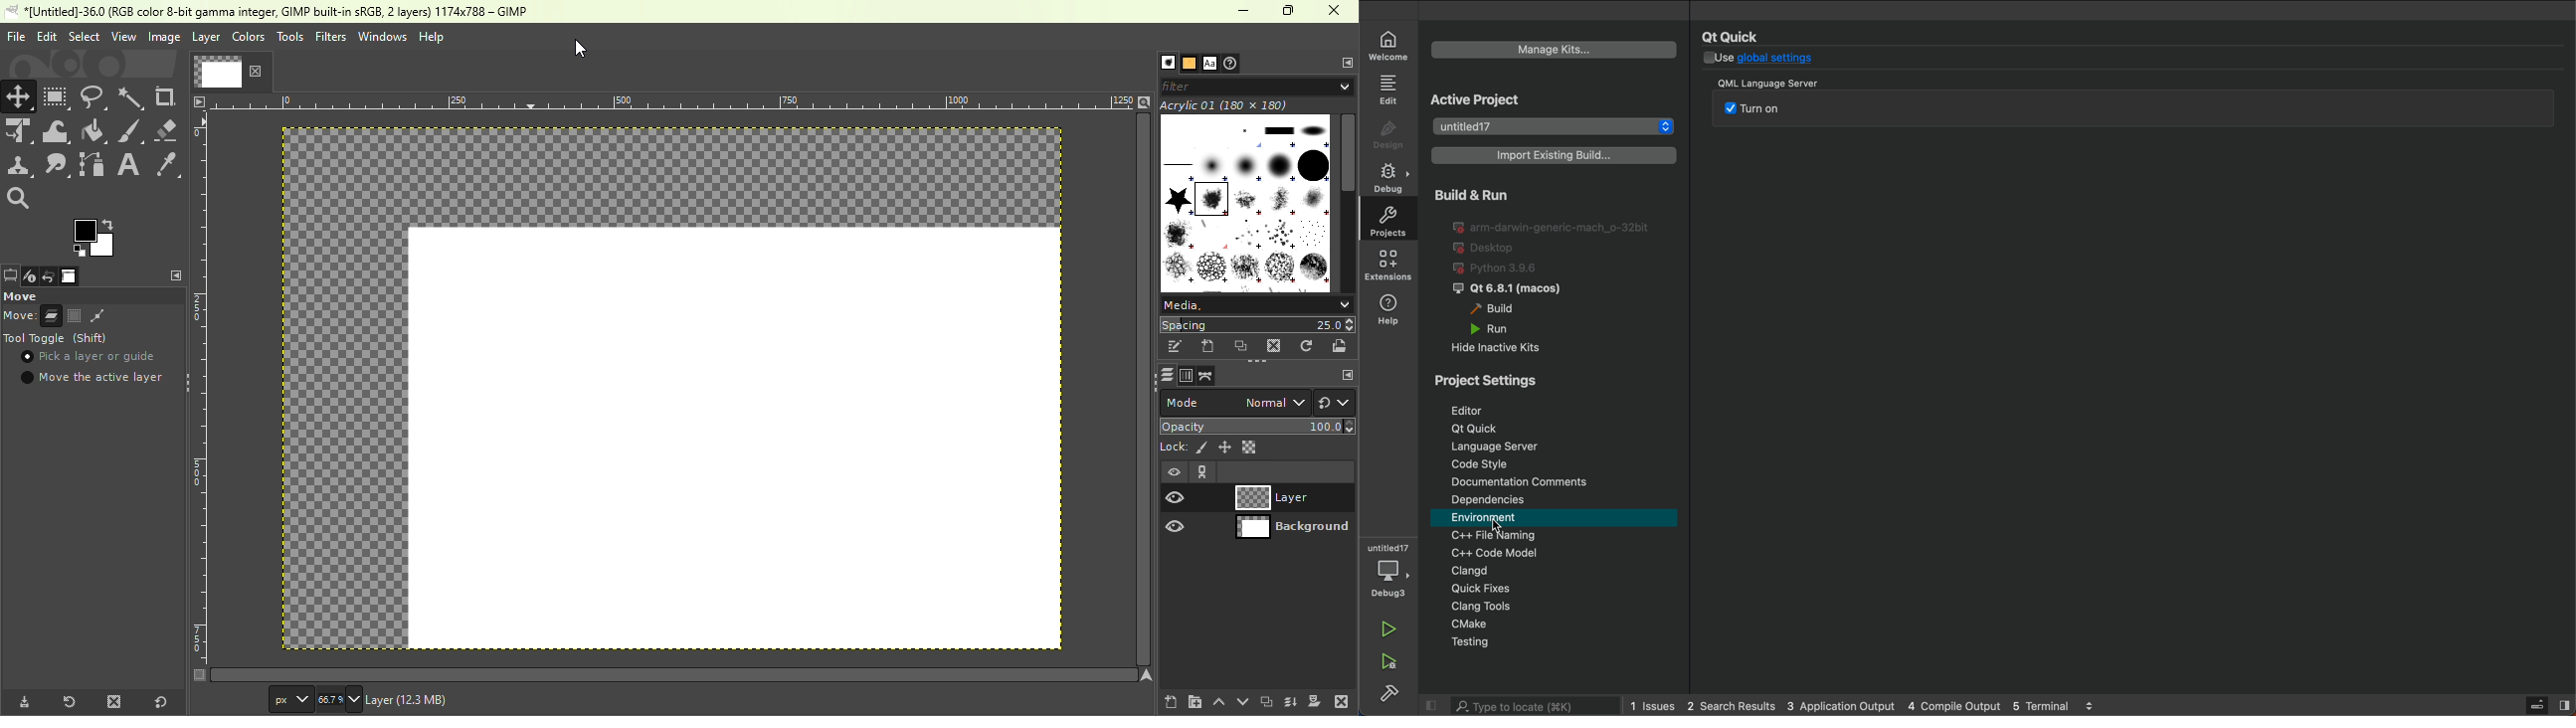 The width and height of the screenshot is (2576, 728). Describe the element at coordinates (1163, 375) in the screenshot. I see `Layers` at that location.